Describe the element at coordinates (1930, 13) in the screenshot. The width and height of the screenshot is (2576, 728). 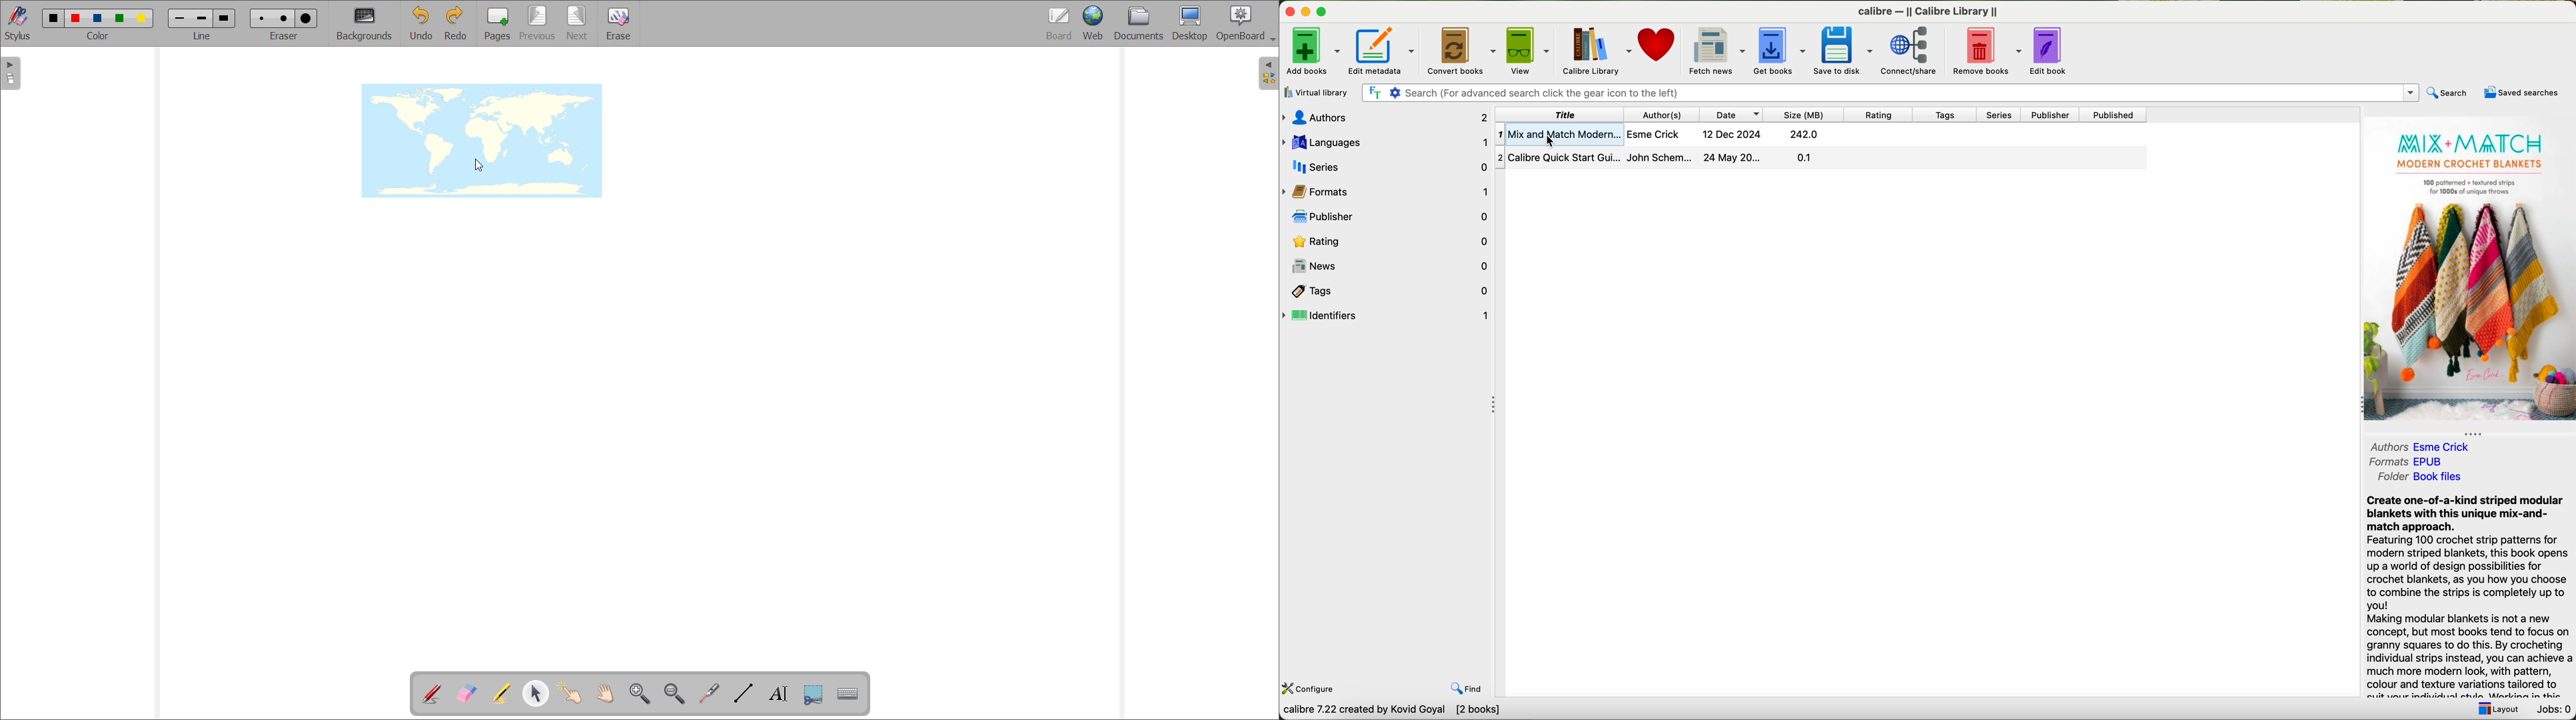
I see `Calibre` at that location.